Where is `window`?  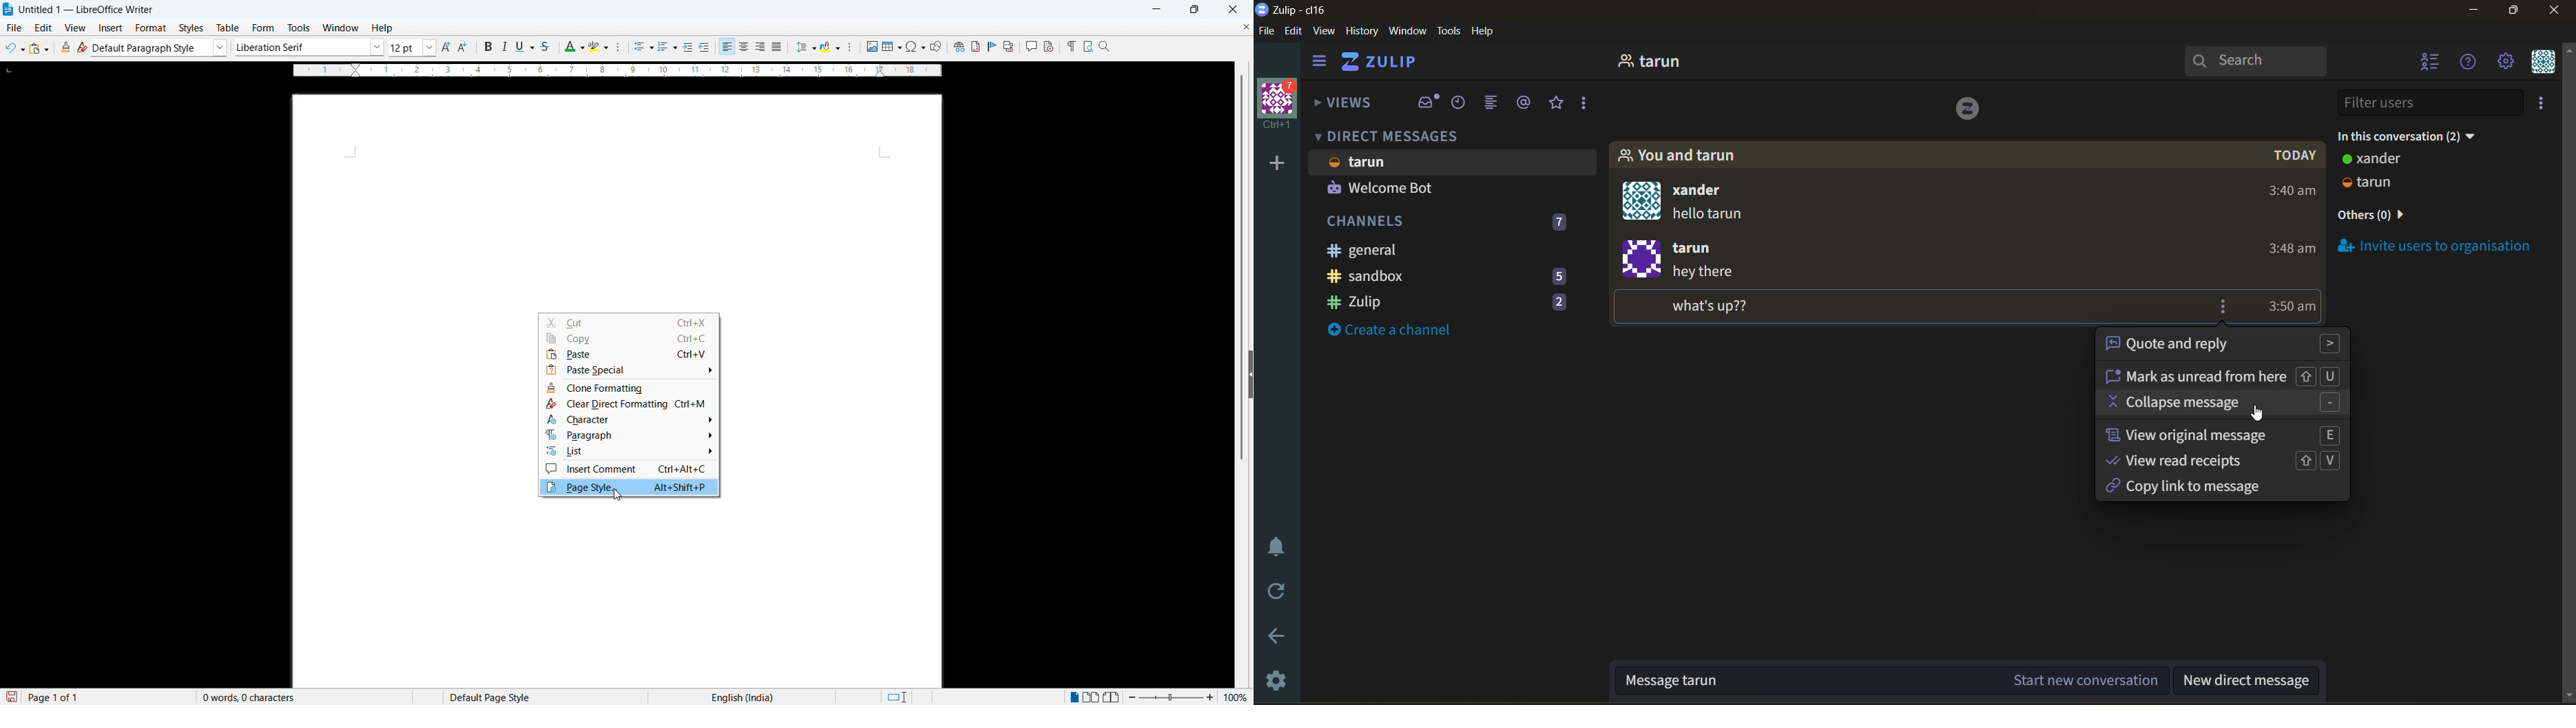
window is located at coordinates (1409, 33).